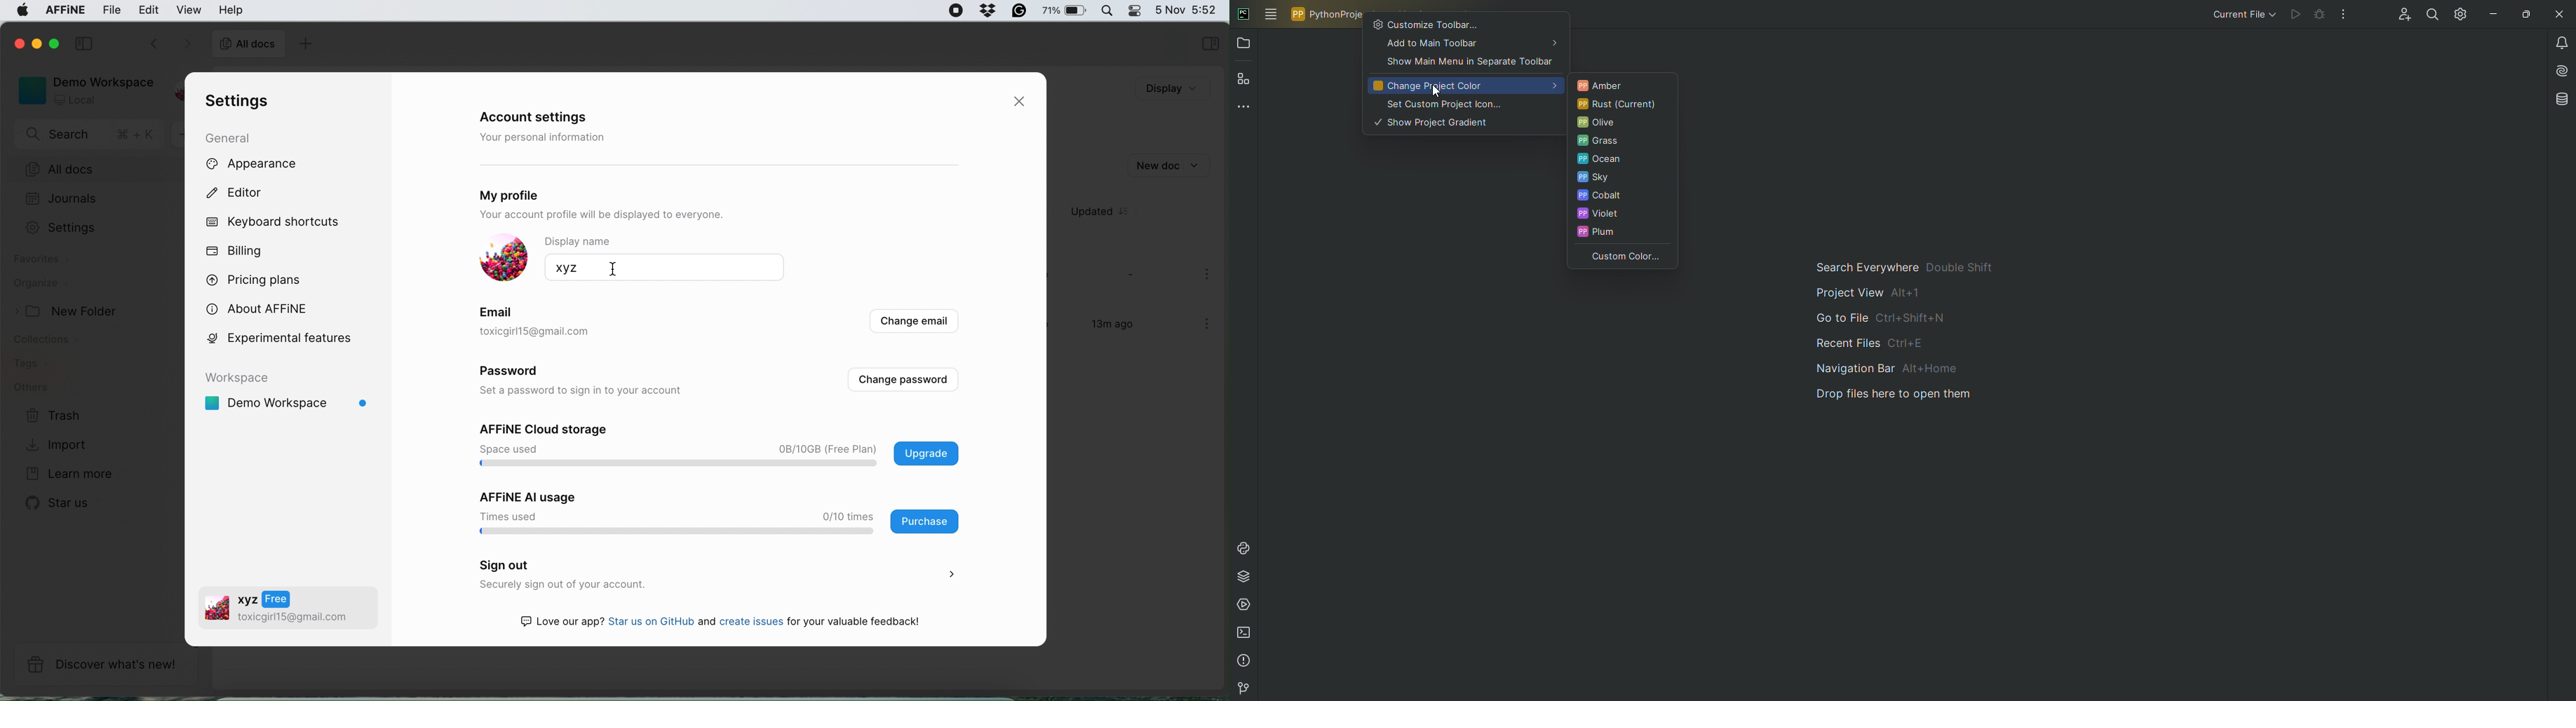 This screenshot has width=2576, height=728. Describe the element at coordinates (66, 474) in the screenshot. I see `learn more` at that location.